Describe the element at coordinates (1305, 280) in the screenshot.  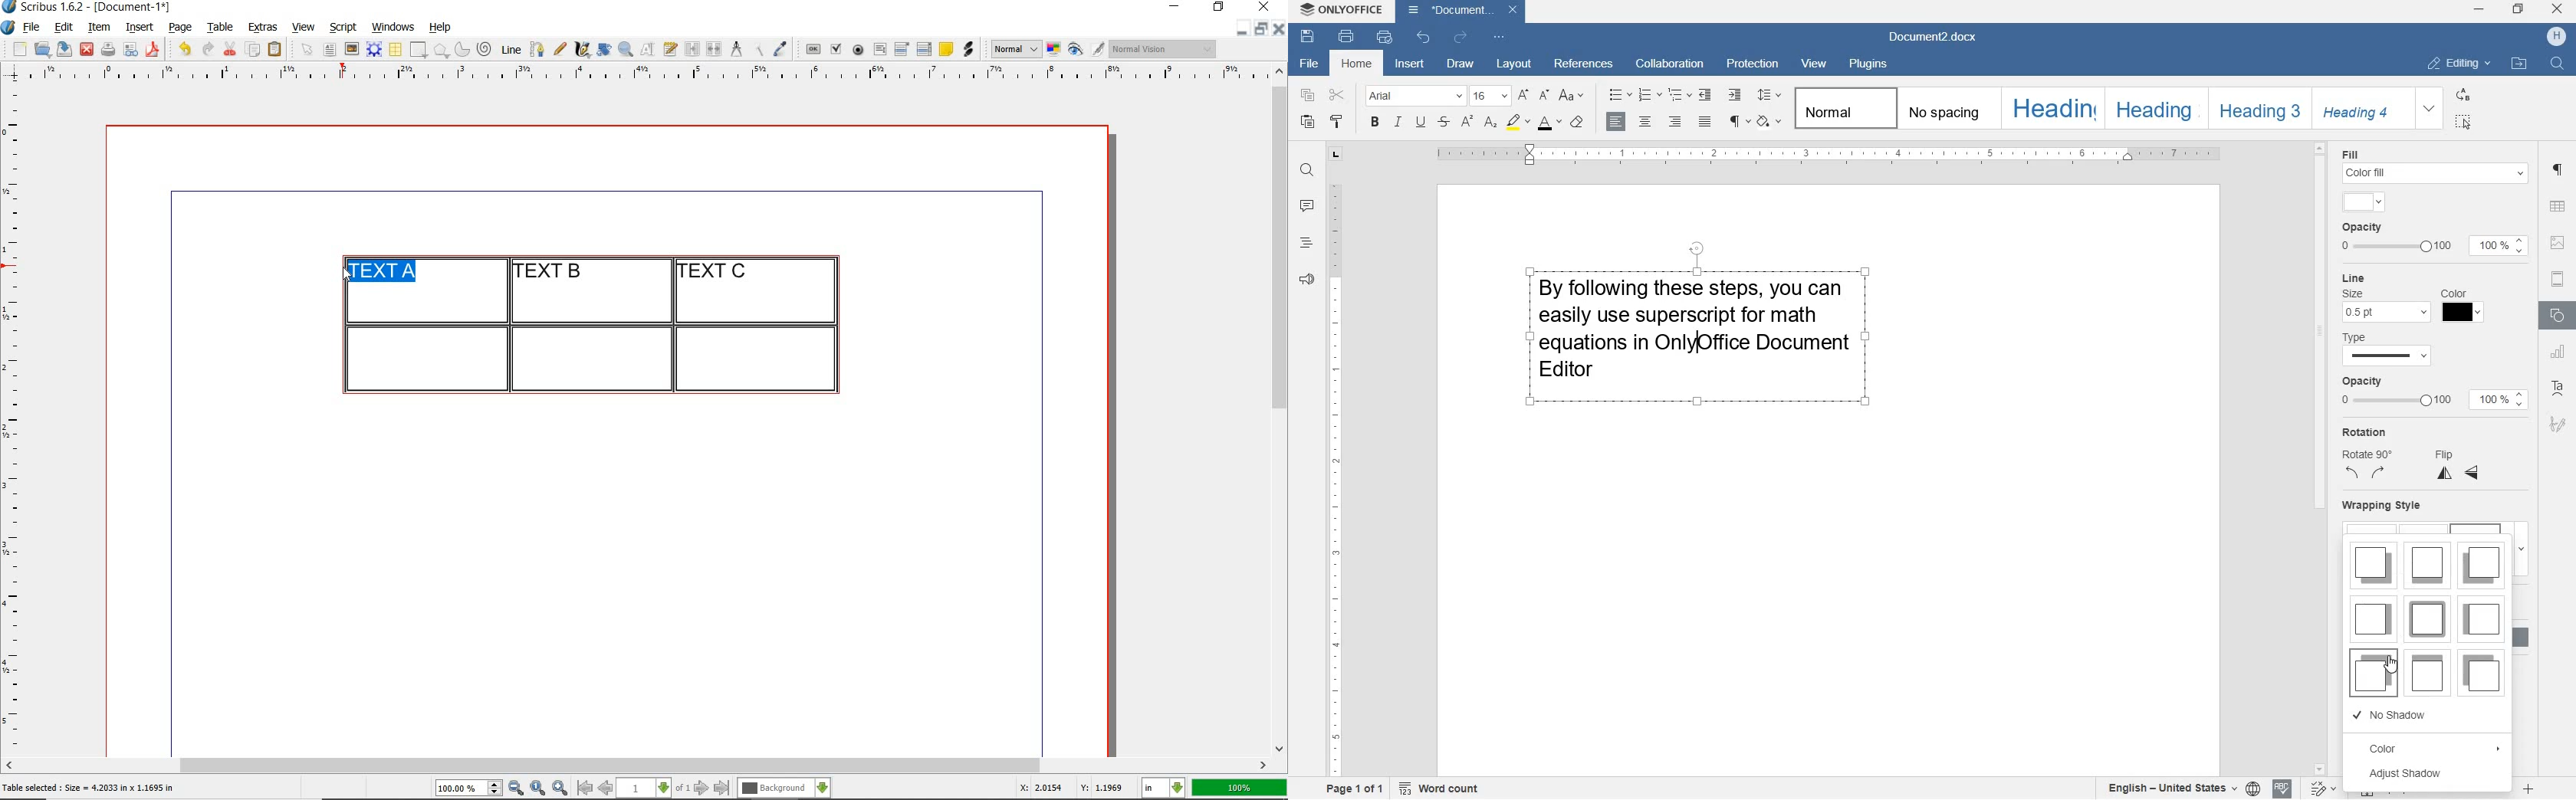
I see `feedback & support` at that location.